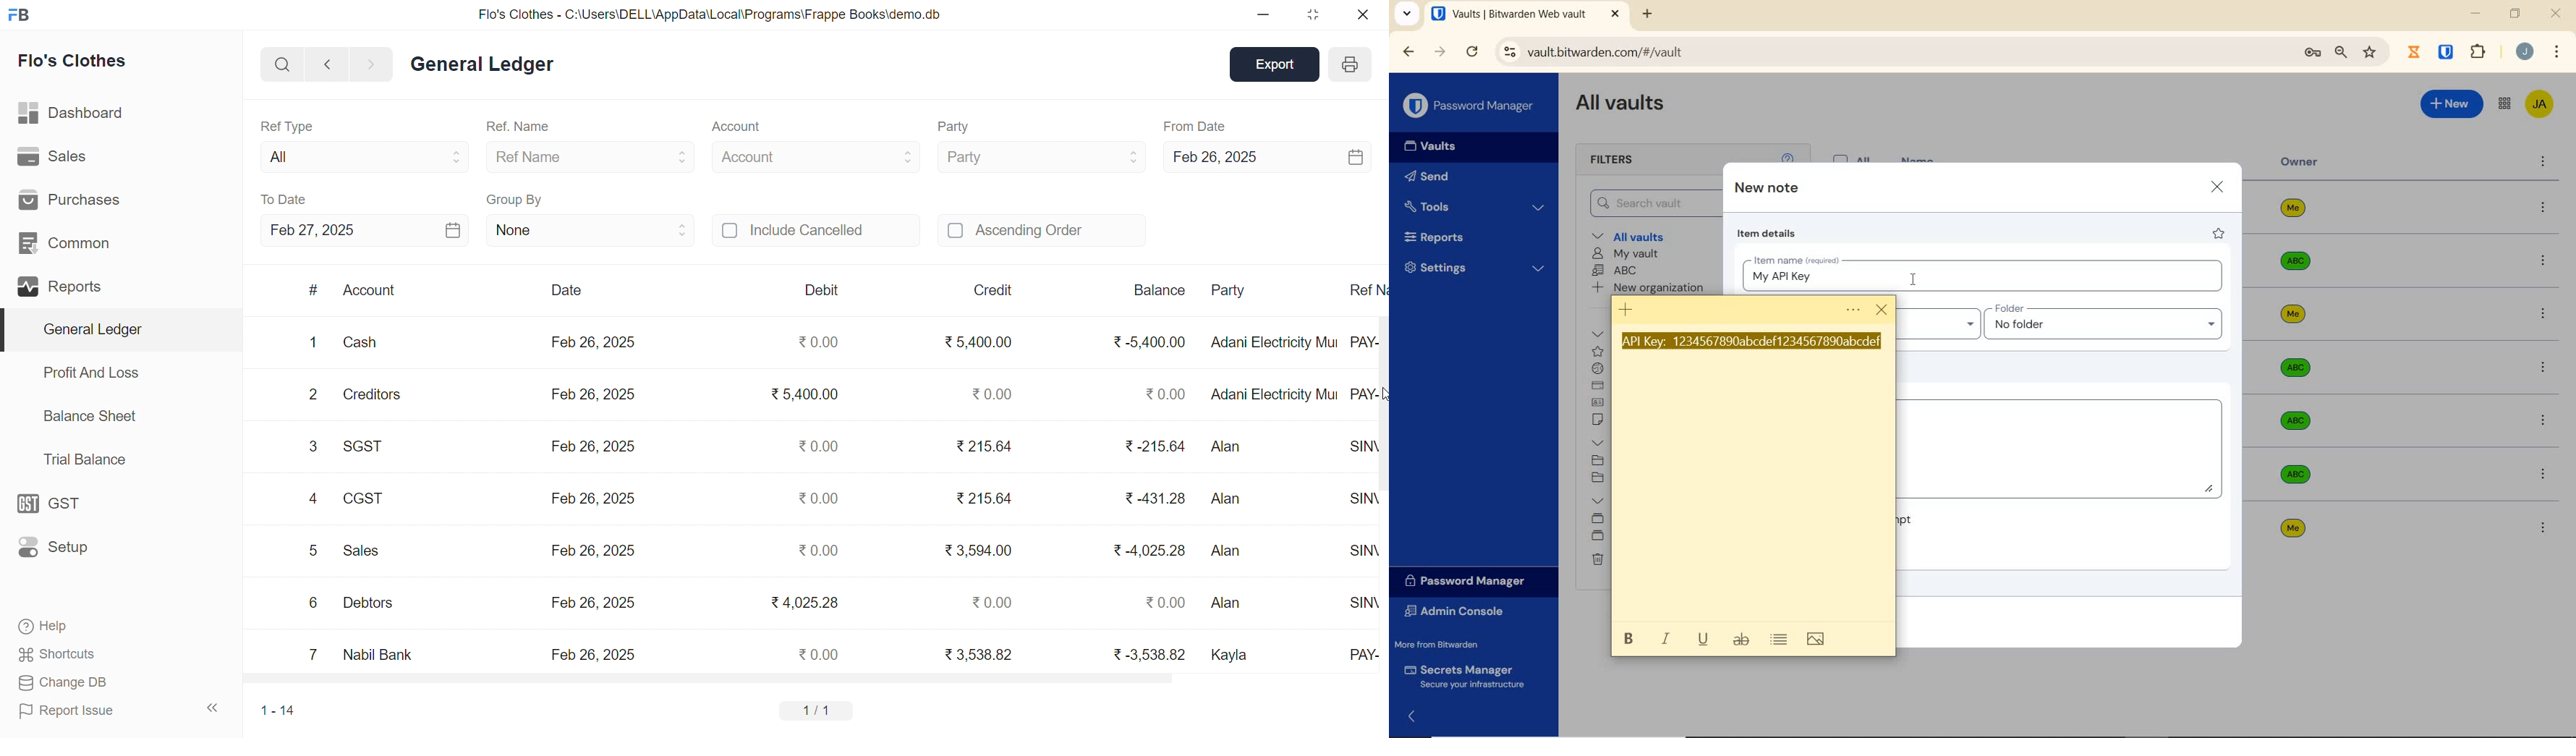 The image size is (2576, 756). I want to click on SEARCH, so click(281, 63).